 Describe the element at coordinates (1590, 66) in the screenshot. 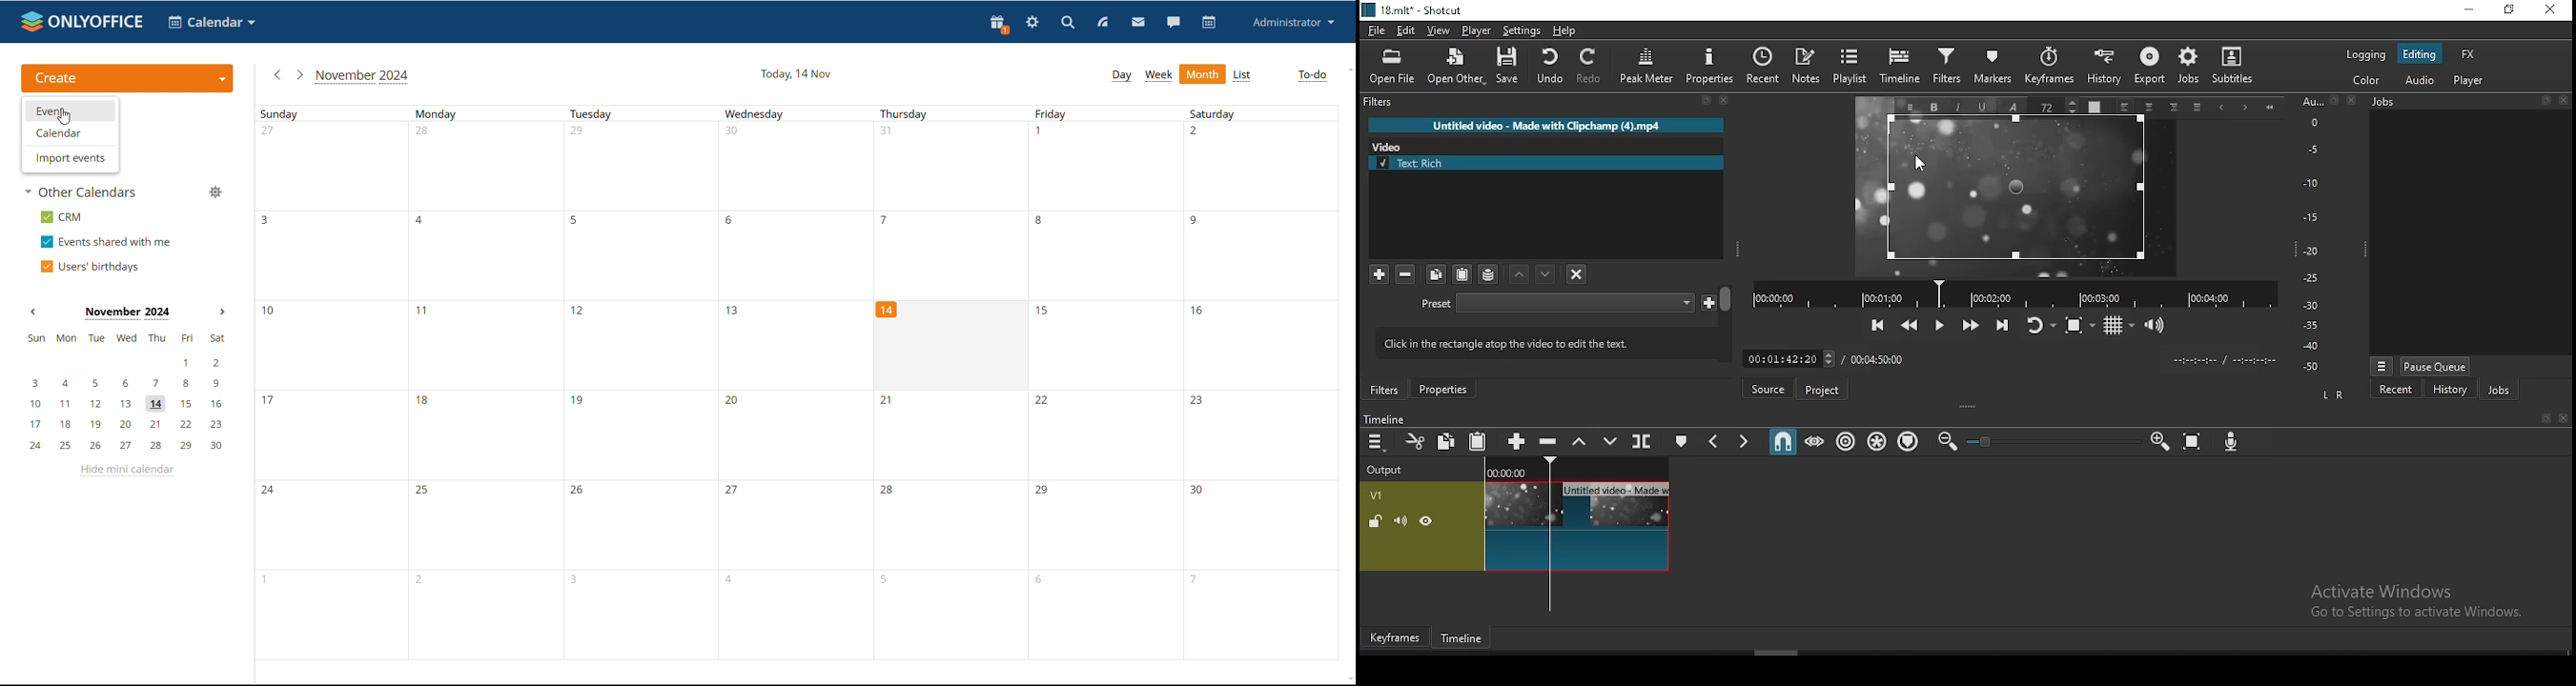

I see `redo` at that location.